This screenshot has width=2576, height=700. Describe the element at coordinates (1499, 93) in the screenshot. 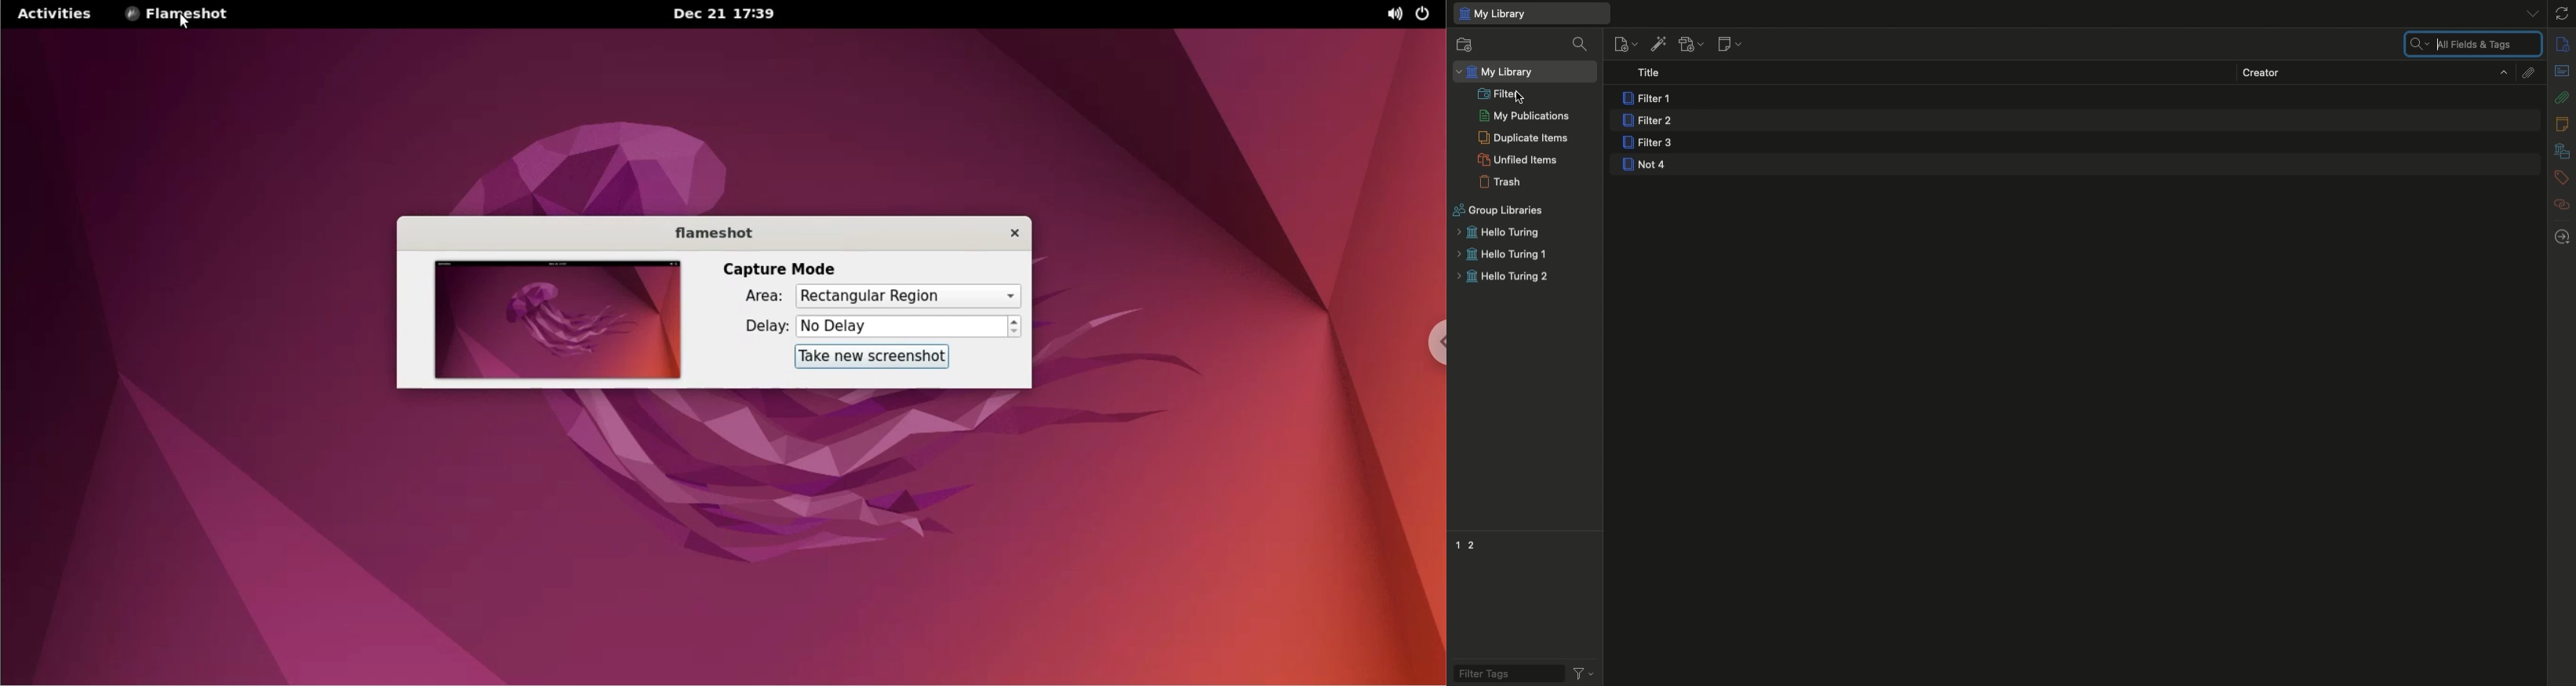

I see `Filter` at that location.